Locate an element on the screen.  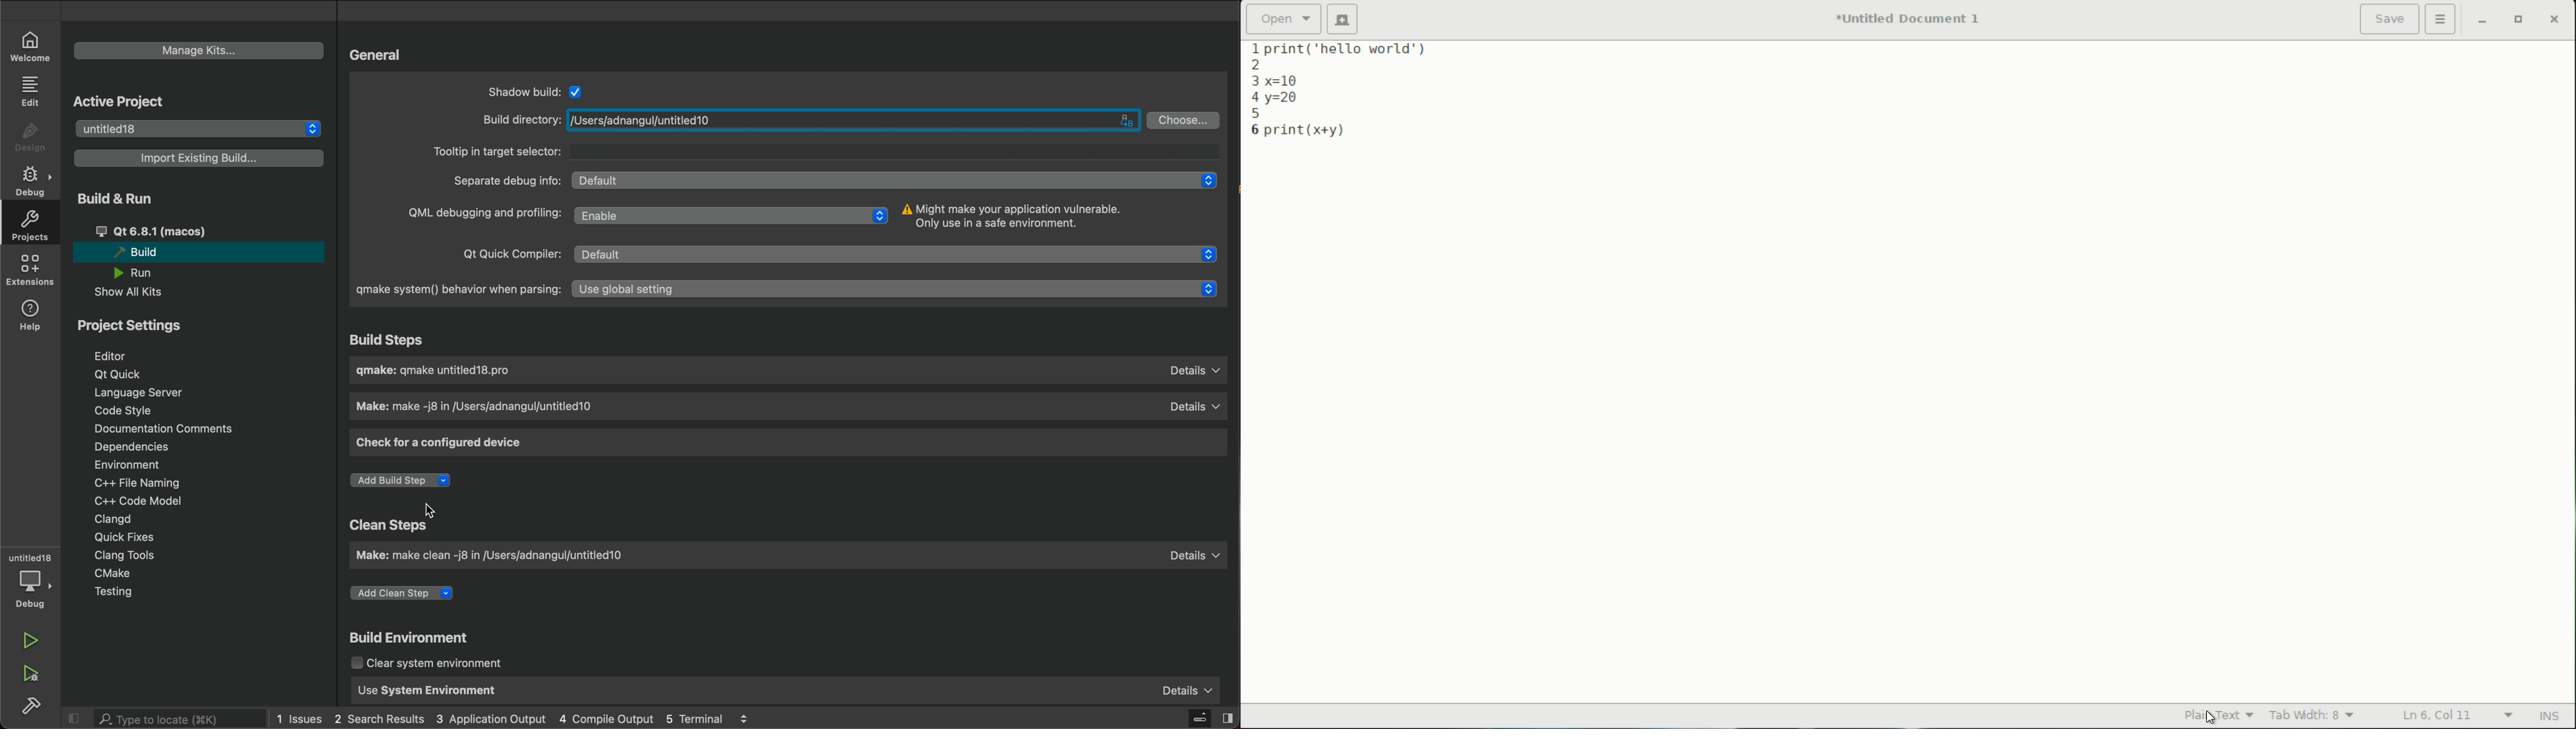
gmake: gmake untitled18.pro is located at coordinates (439, 370).